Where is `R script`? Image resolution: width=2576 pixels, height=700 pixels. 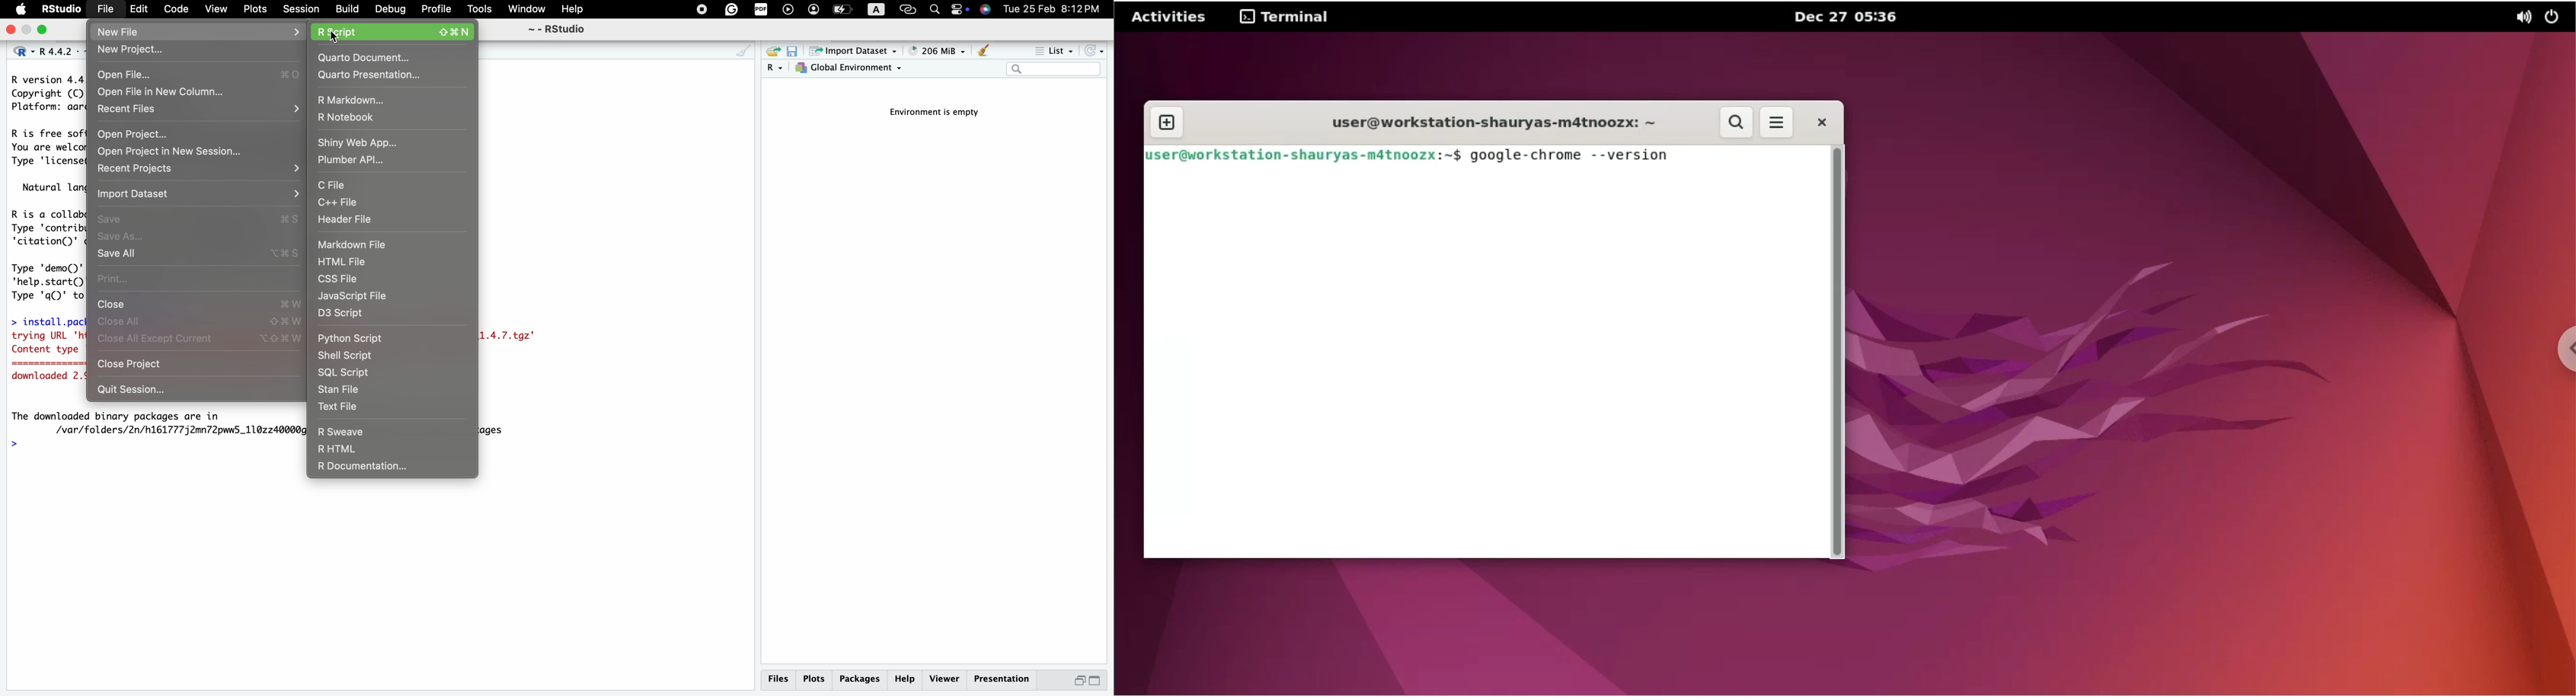 R script is located at coordinates (396, 30).